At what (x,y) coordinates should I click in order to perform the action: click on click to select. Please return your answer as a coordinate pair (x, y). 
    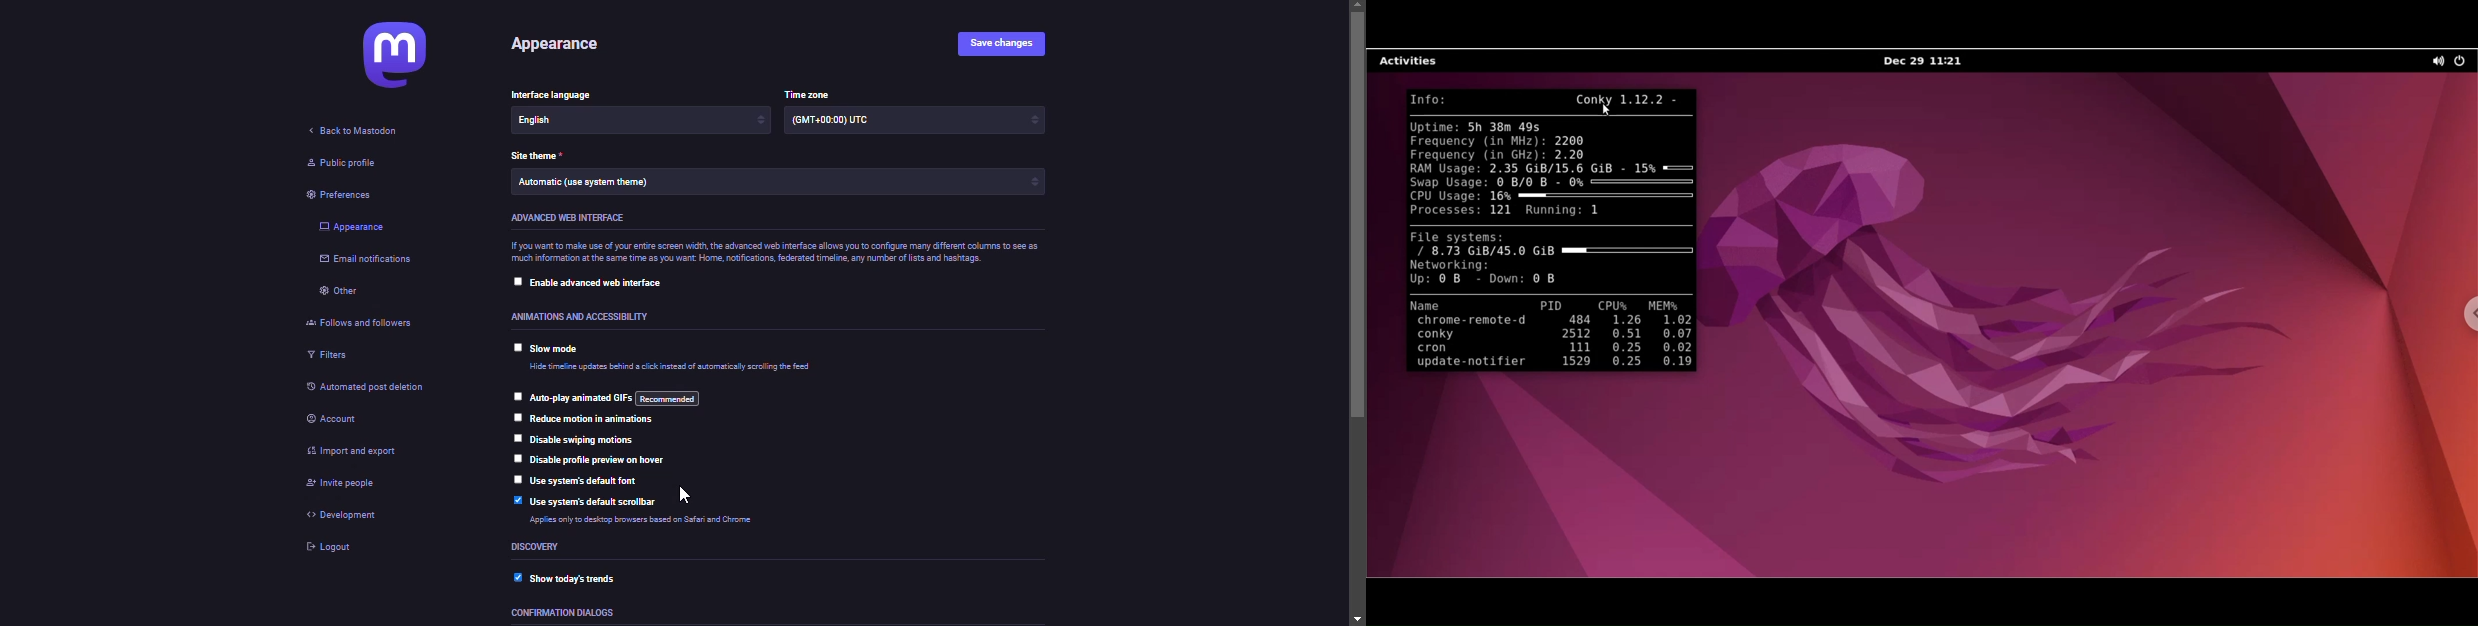
    Looking at the image, I should click on (515, 438).